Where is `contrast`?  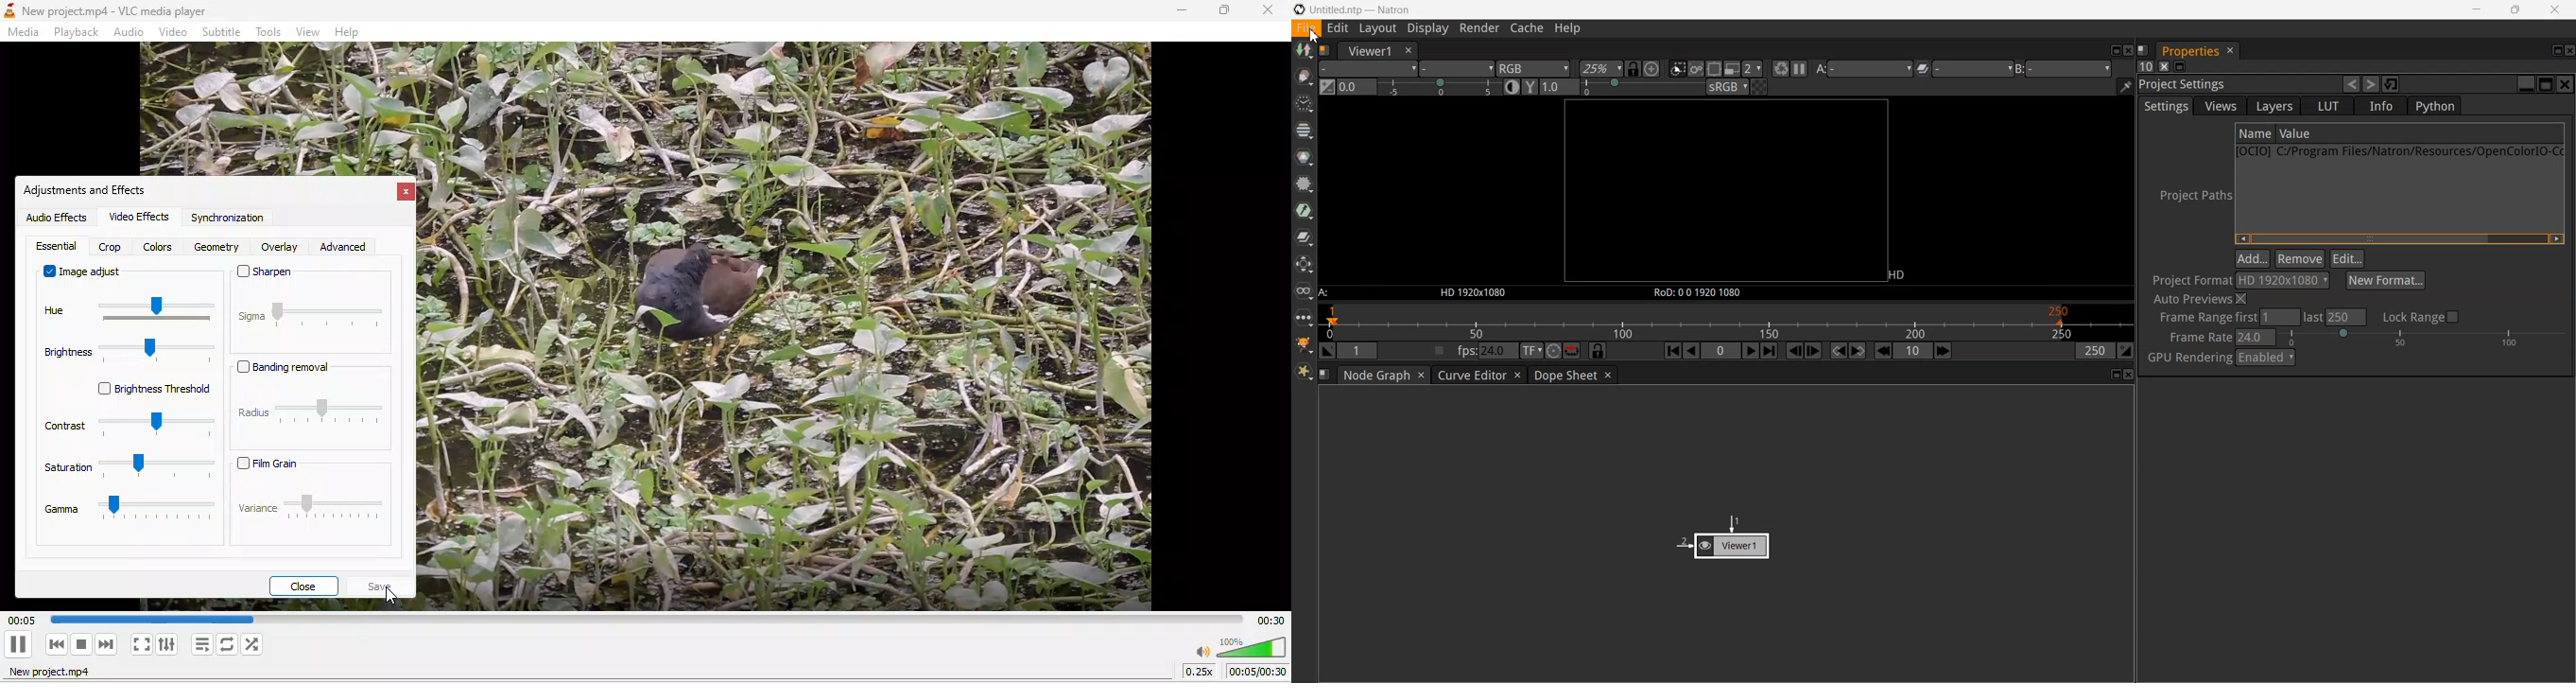
contrast is located at coordinates (126, 428).